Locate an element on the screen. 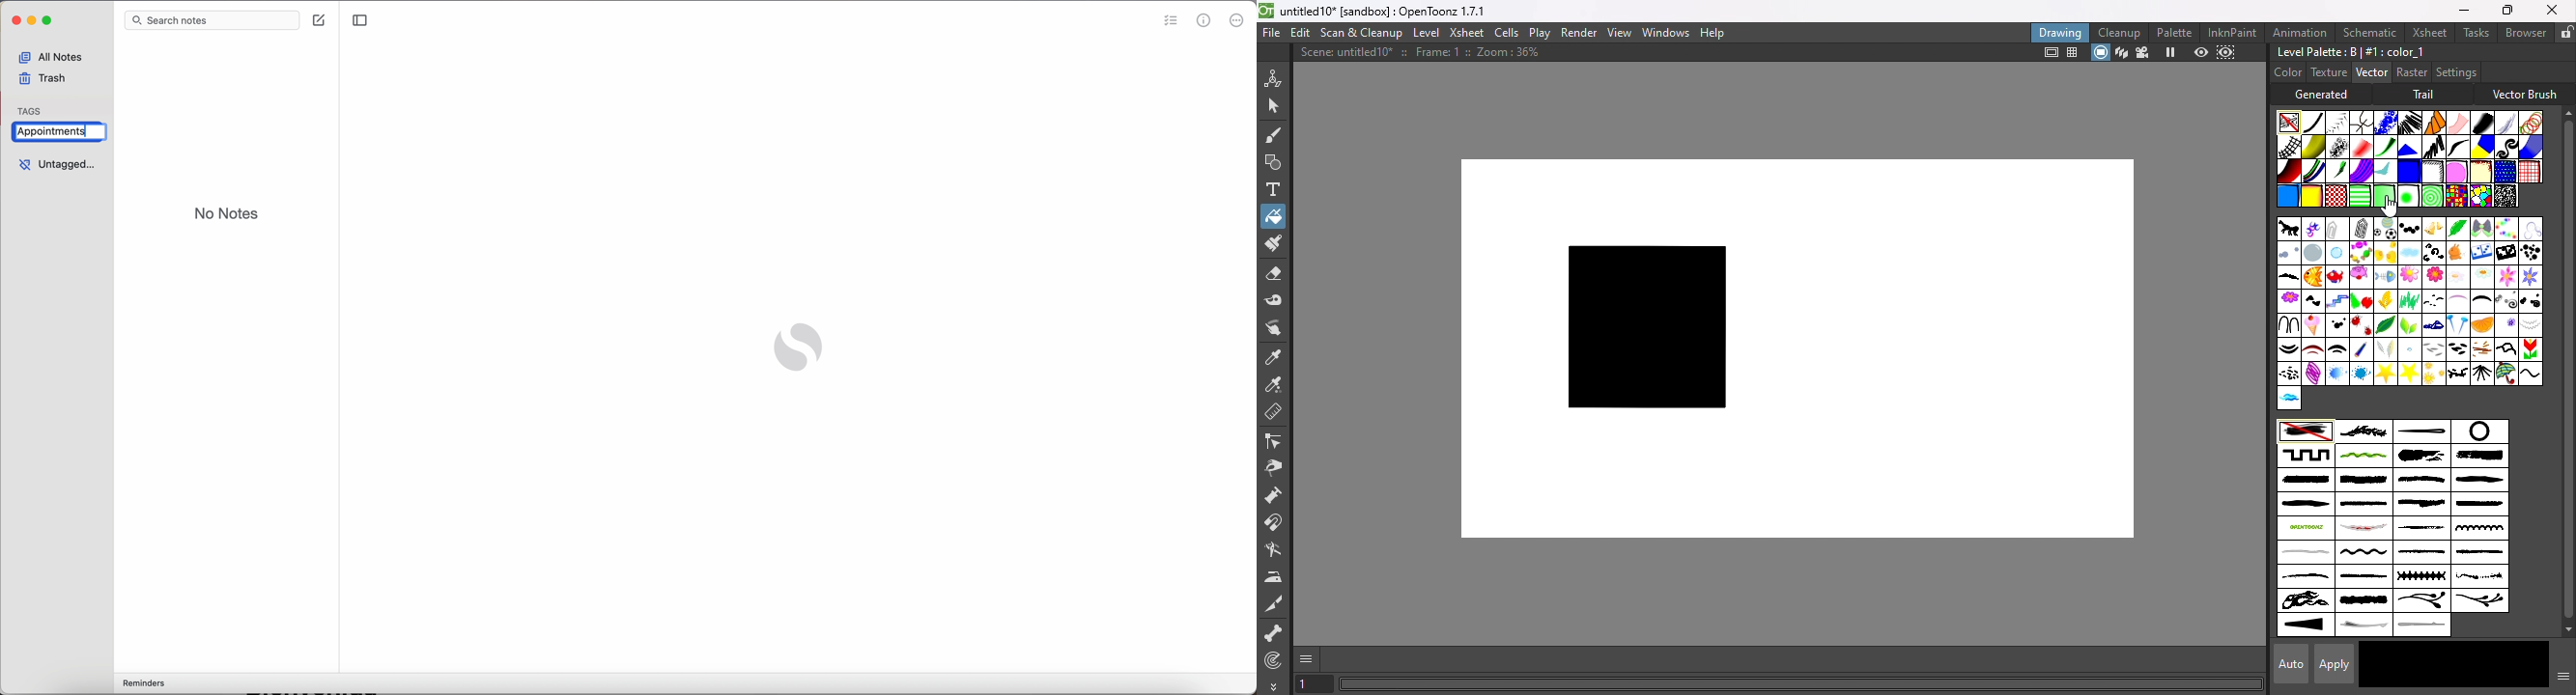  Simplenote logo is located at coordinates (796, 349).